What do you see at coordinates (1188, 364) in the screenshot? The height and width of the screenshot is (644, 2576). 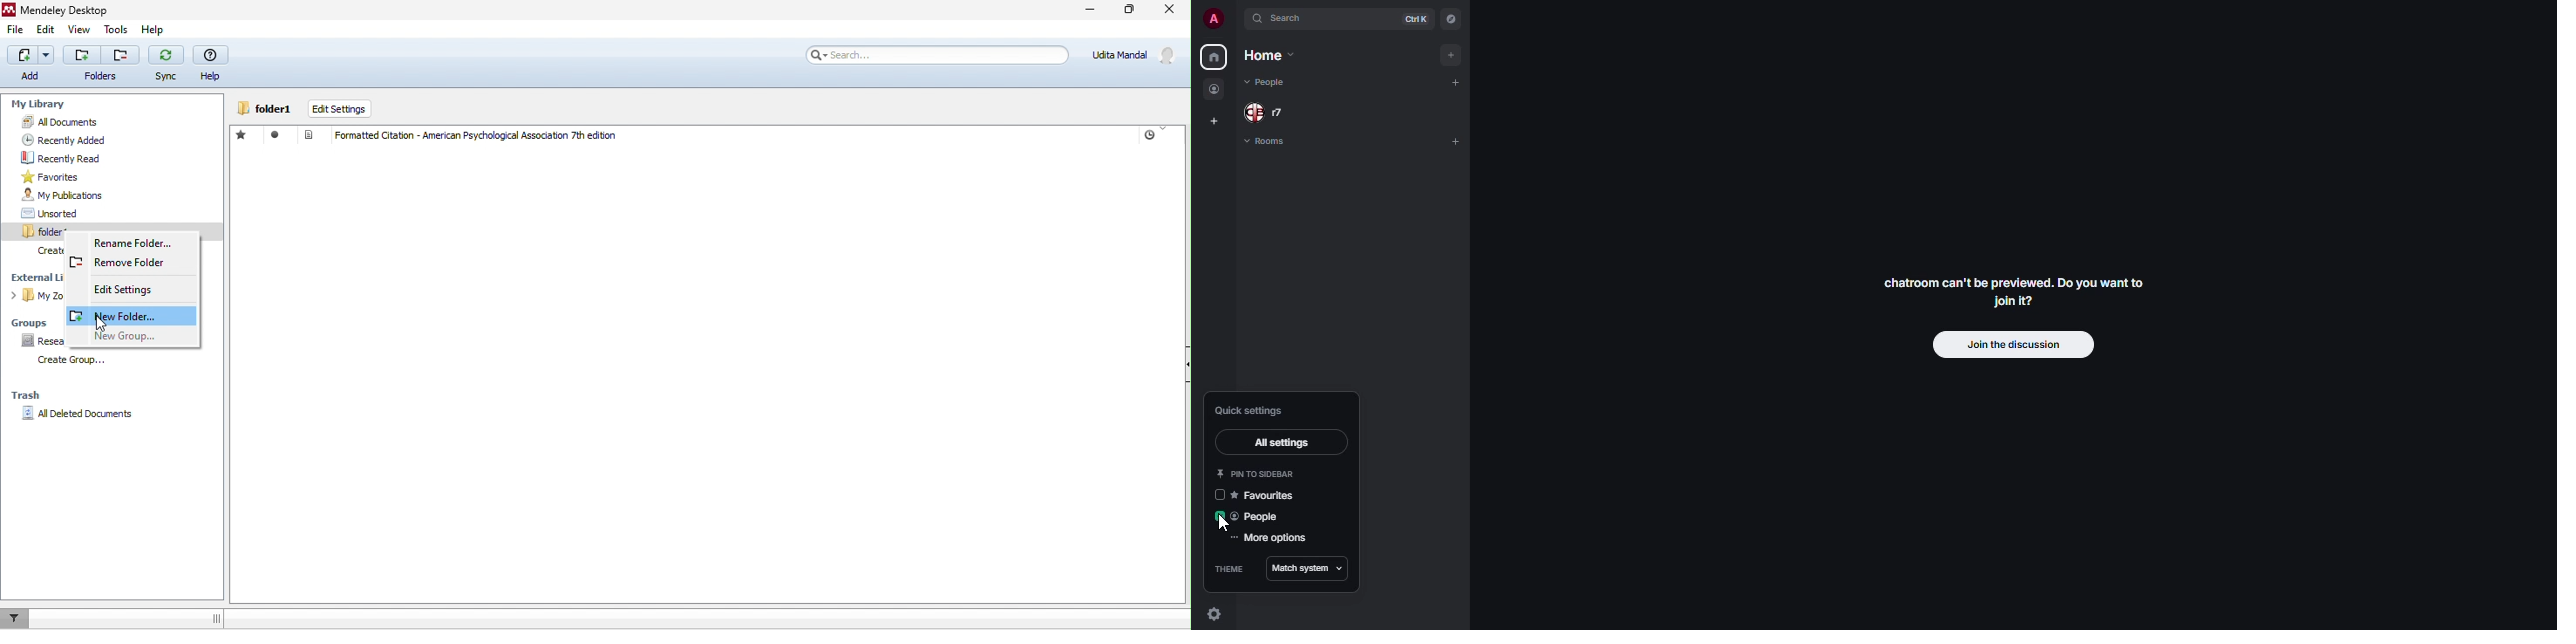 I see `Show/Hide` at bounding box center [1188, 364].